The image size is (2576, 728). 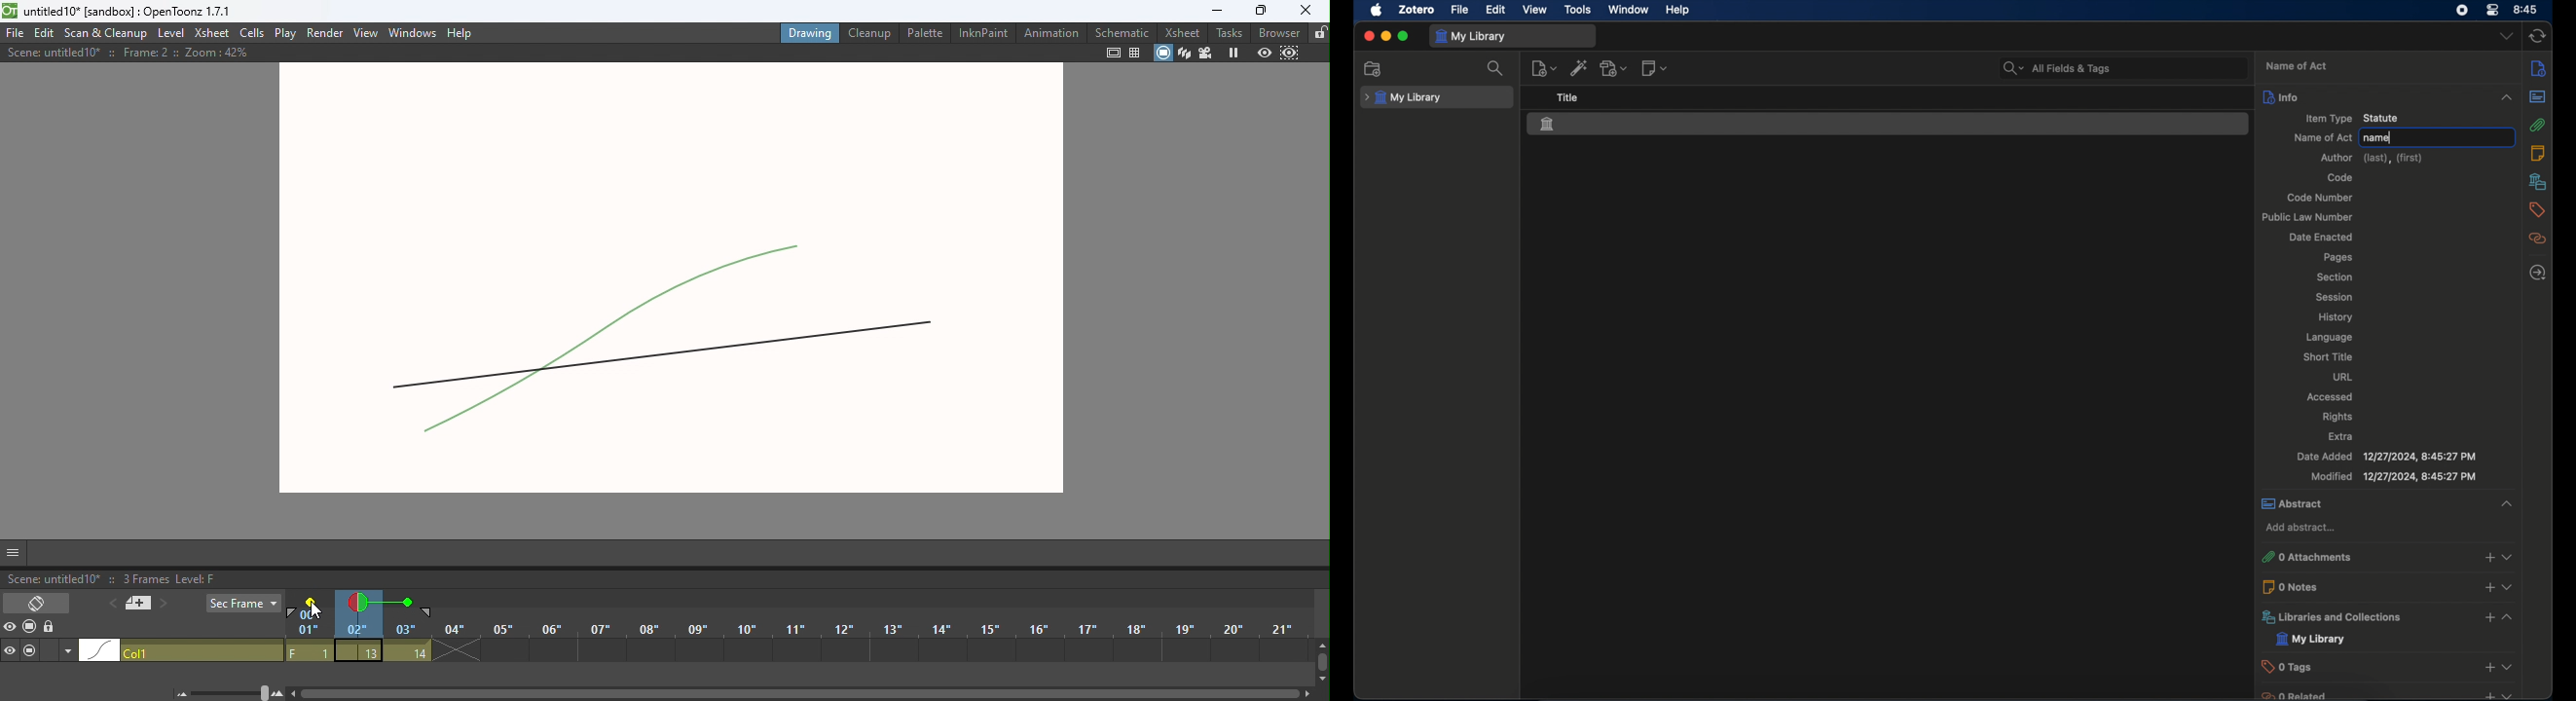 What do you see at coordinates (127, 53) in the screenshot?
I see `Scene: untitled10* :: Frame: 2 :: Zoom: 42%` at bounding box center [127, 53].